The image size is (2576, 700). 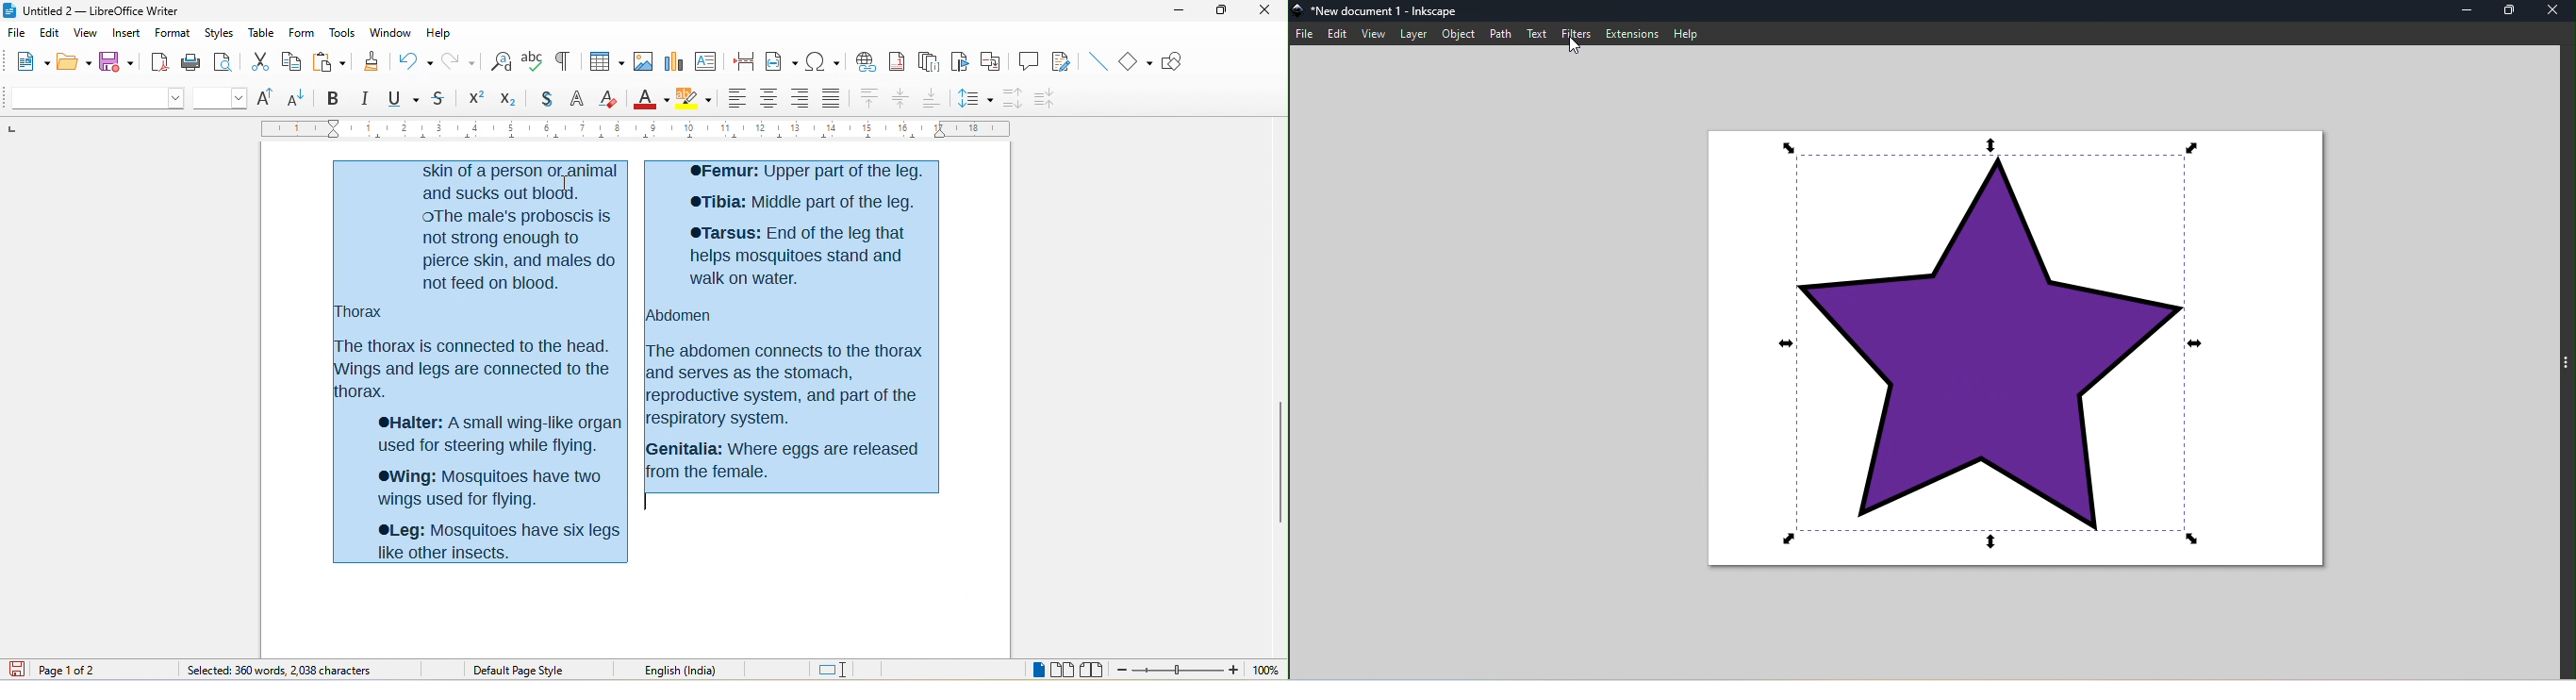 What do you see at coordinates (1047, 97) in the screenshot?
I see `decrease paragraph spacing` at bounding box center [1047, 97].